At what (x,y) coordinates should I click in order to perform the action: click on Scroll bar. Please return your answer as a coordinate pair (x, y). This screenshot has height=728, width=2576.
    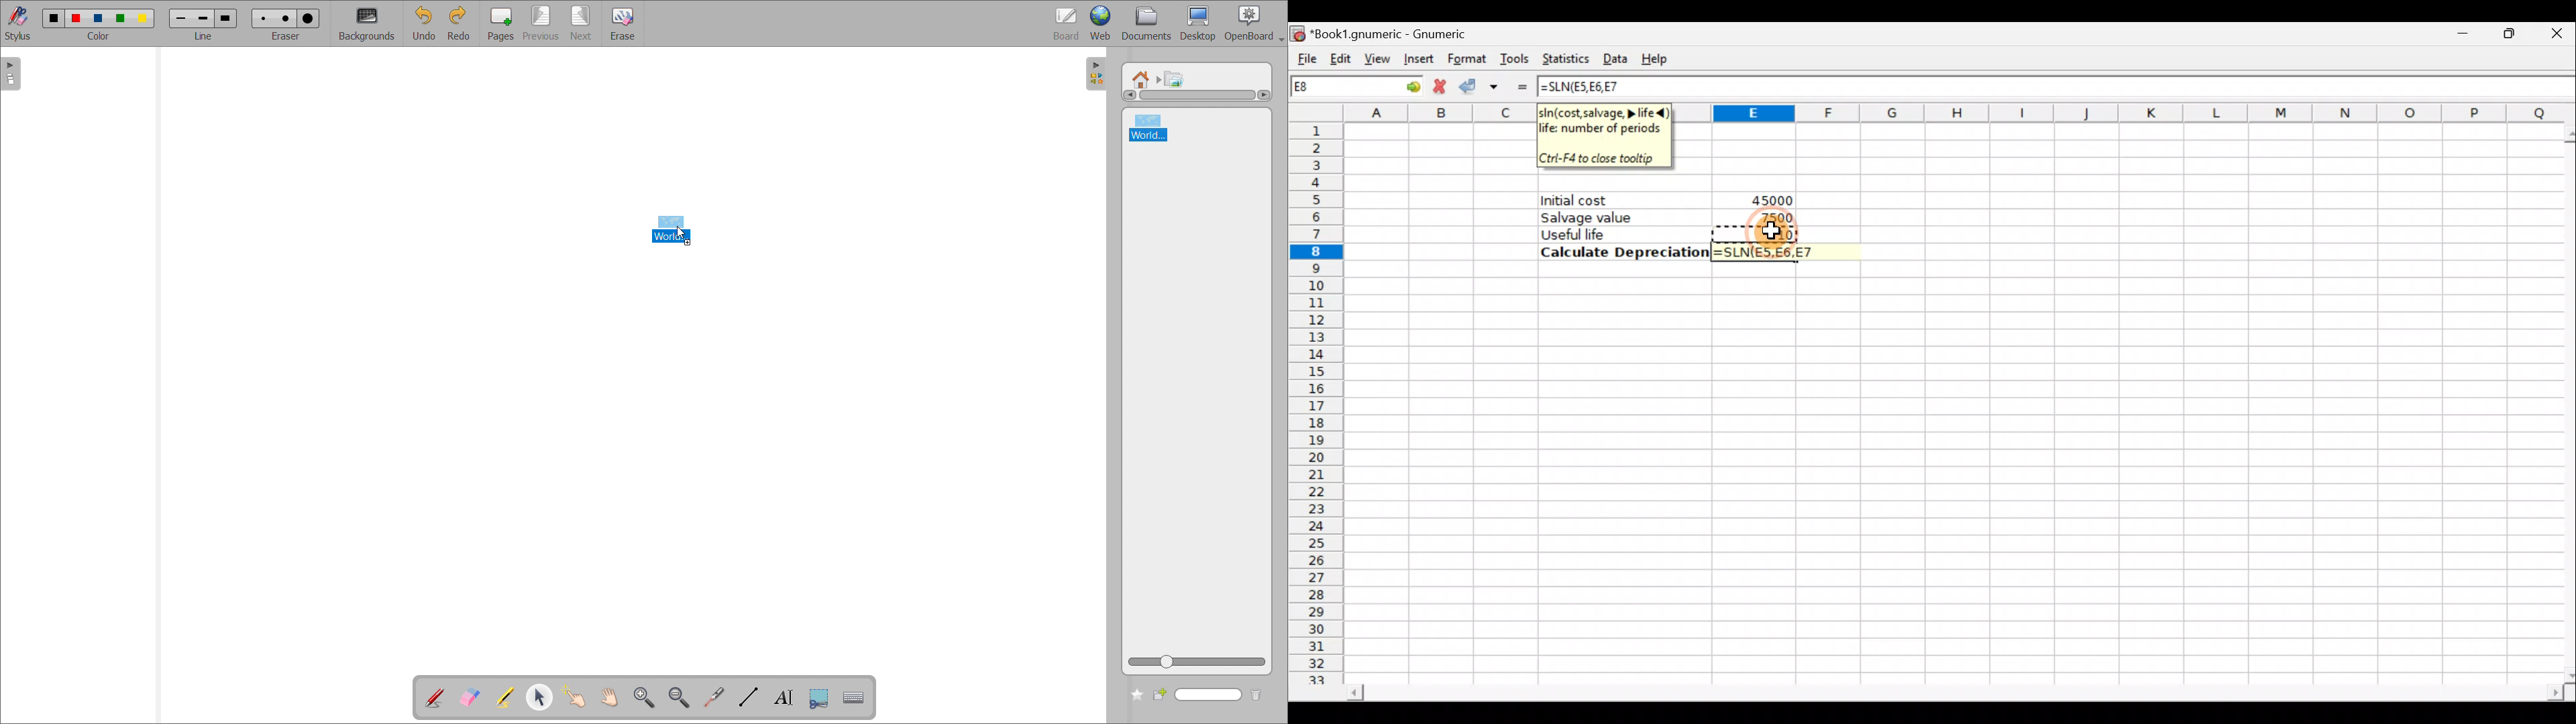
    Looking at the image, I should click on (1941, 689).